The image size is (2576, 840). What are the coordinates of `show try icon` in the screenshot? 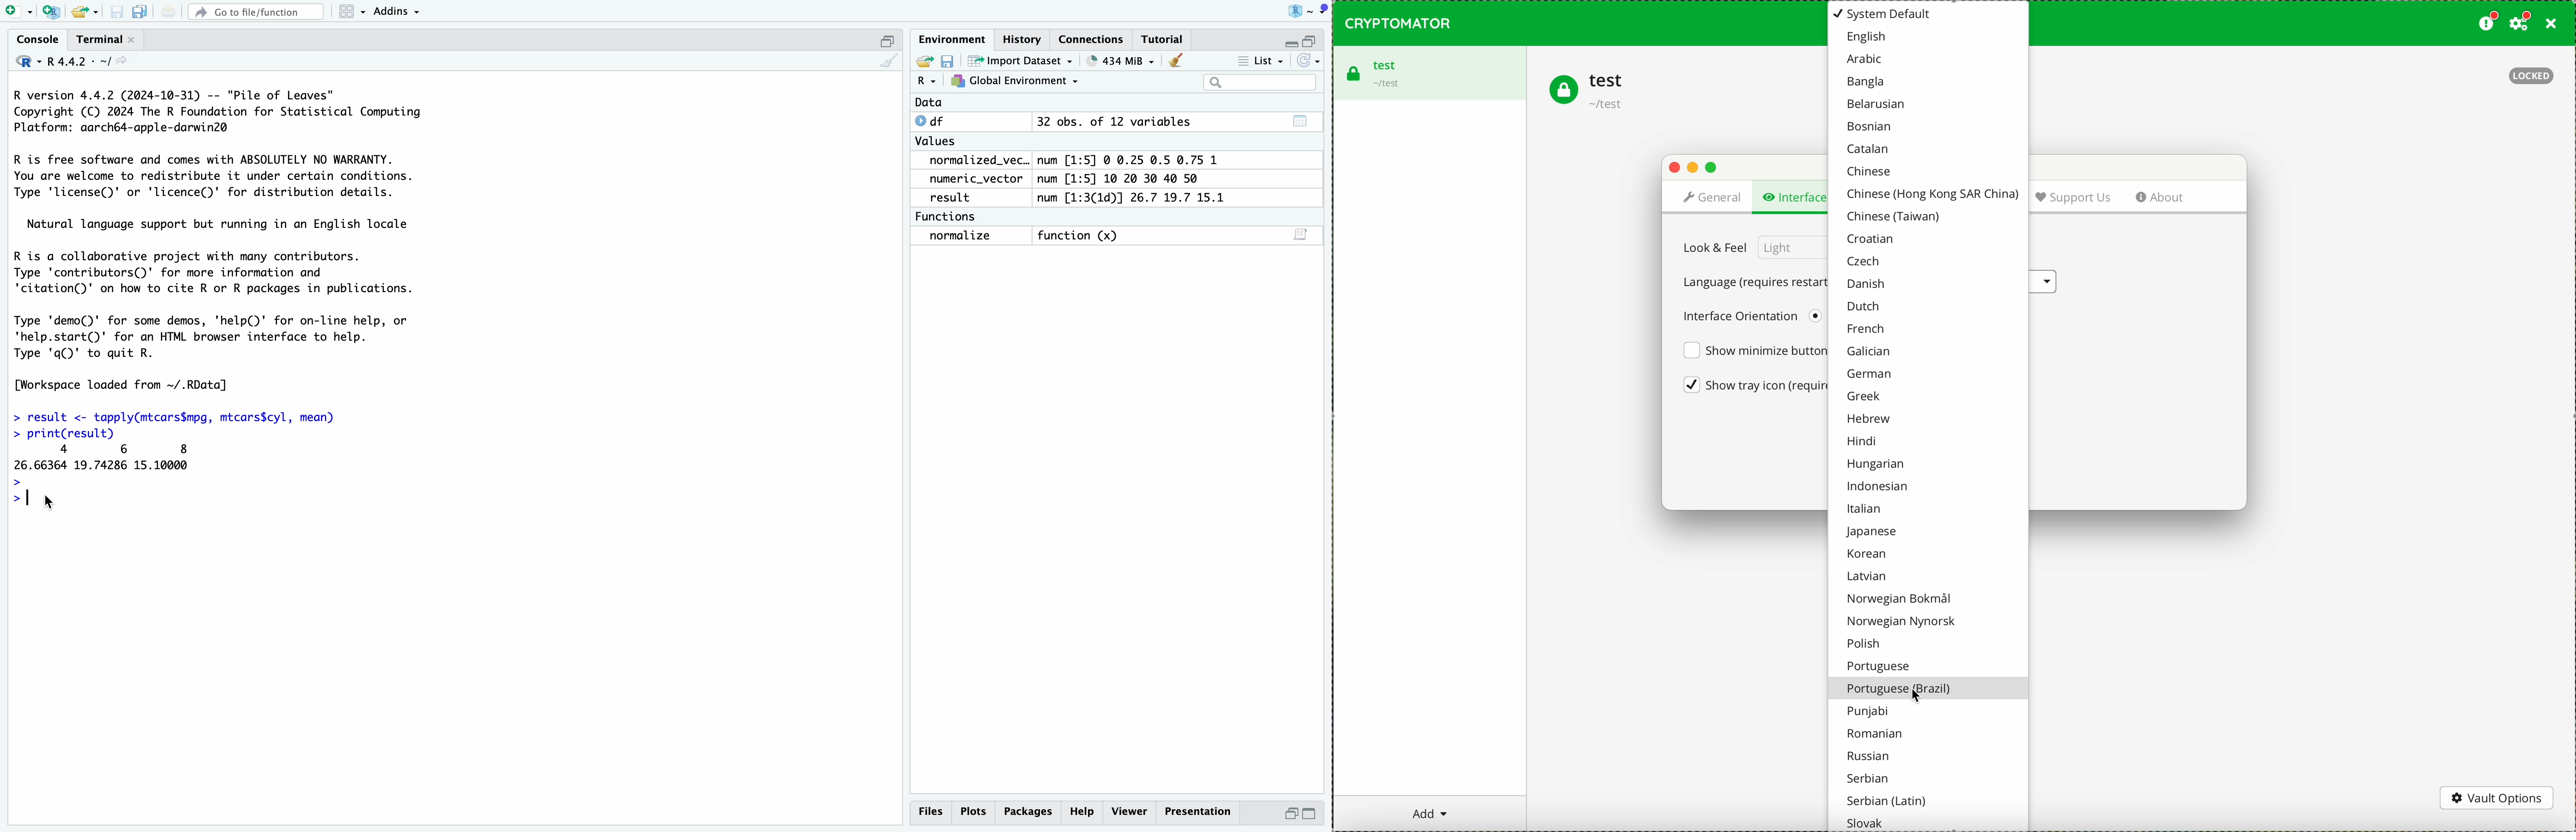 It's located at (1754, 385).